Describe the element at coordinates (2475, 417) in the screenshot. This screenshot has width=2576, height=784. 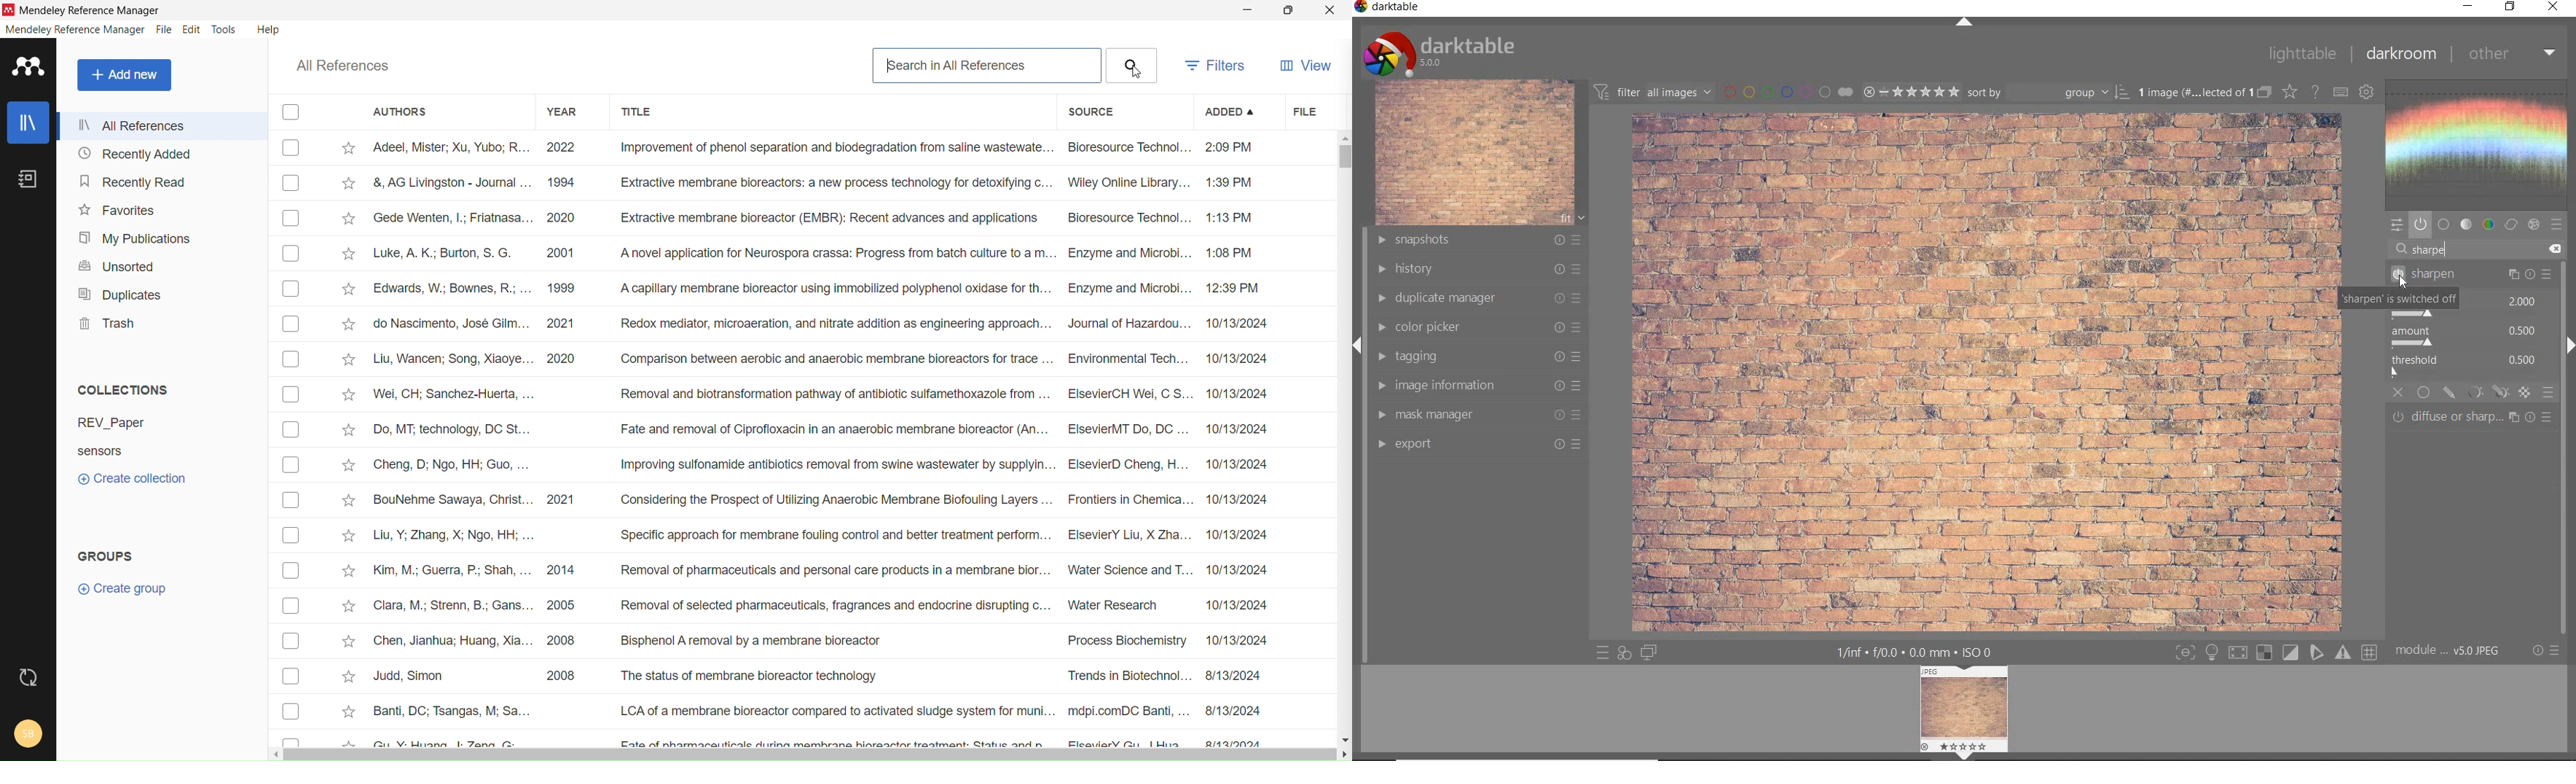
I see `DIFFUSE OR SHARPENNING` at that location.